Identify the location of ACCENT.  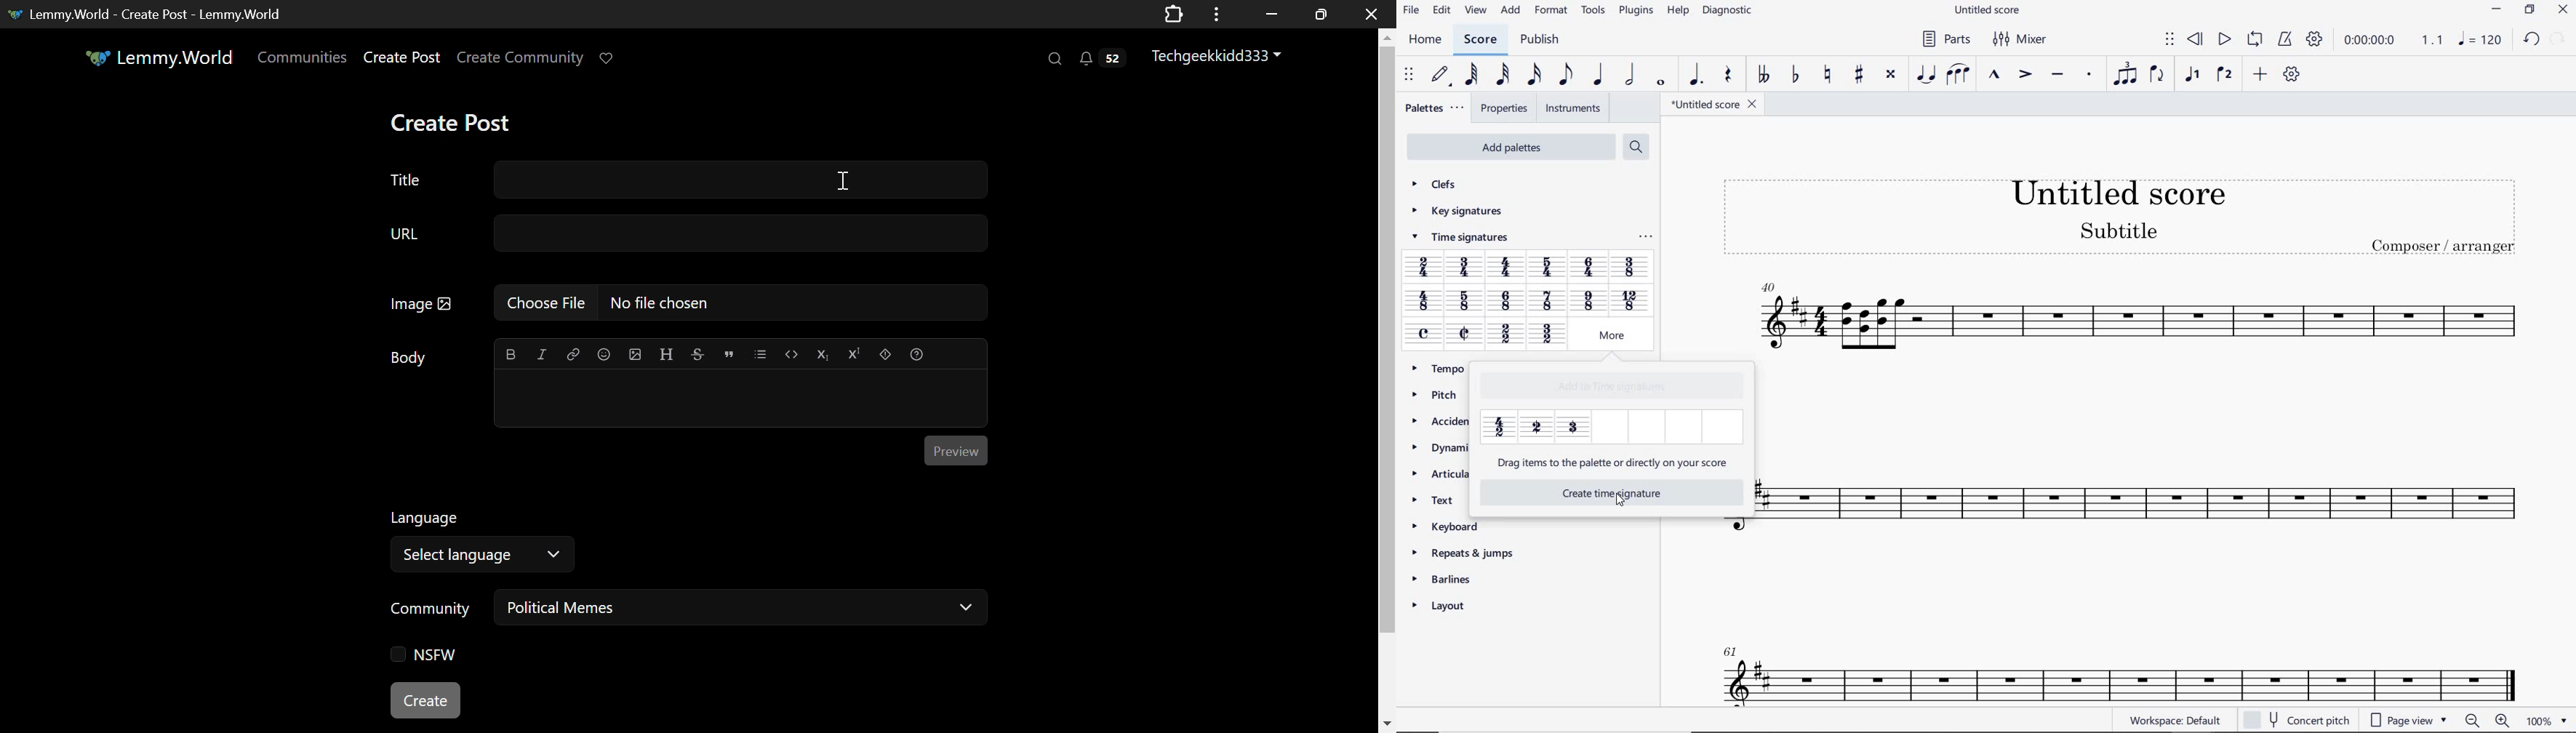
(2025, 75).